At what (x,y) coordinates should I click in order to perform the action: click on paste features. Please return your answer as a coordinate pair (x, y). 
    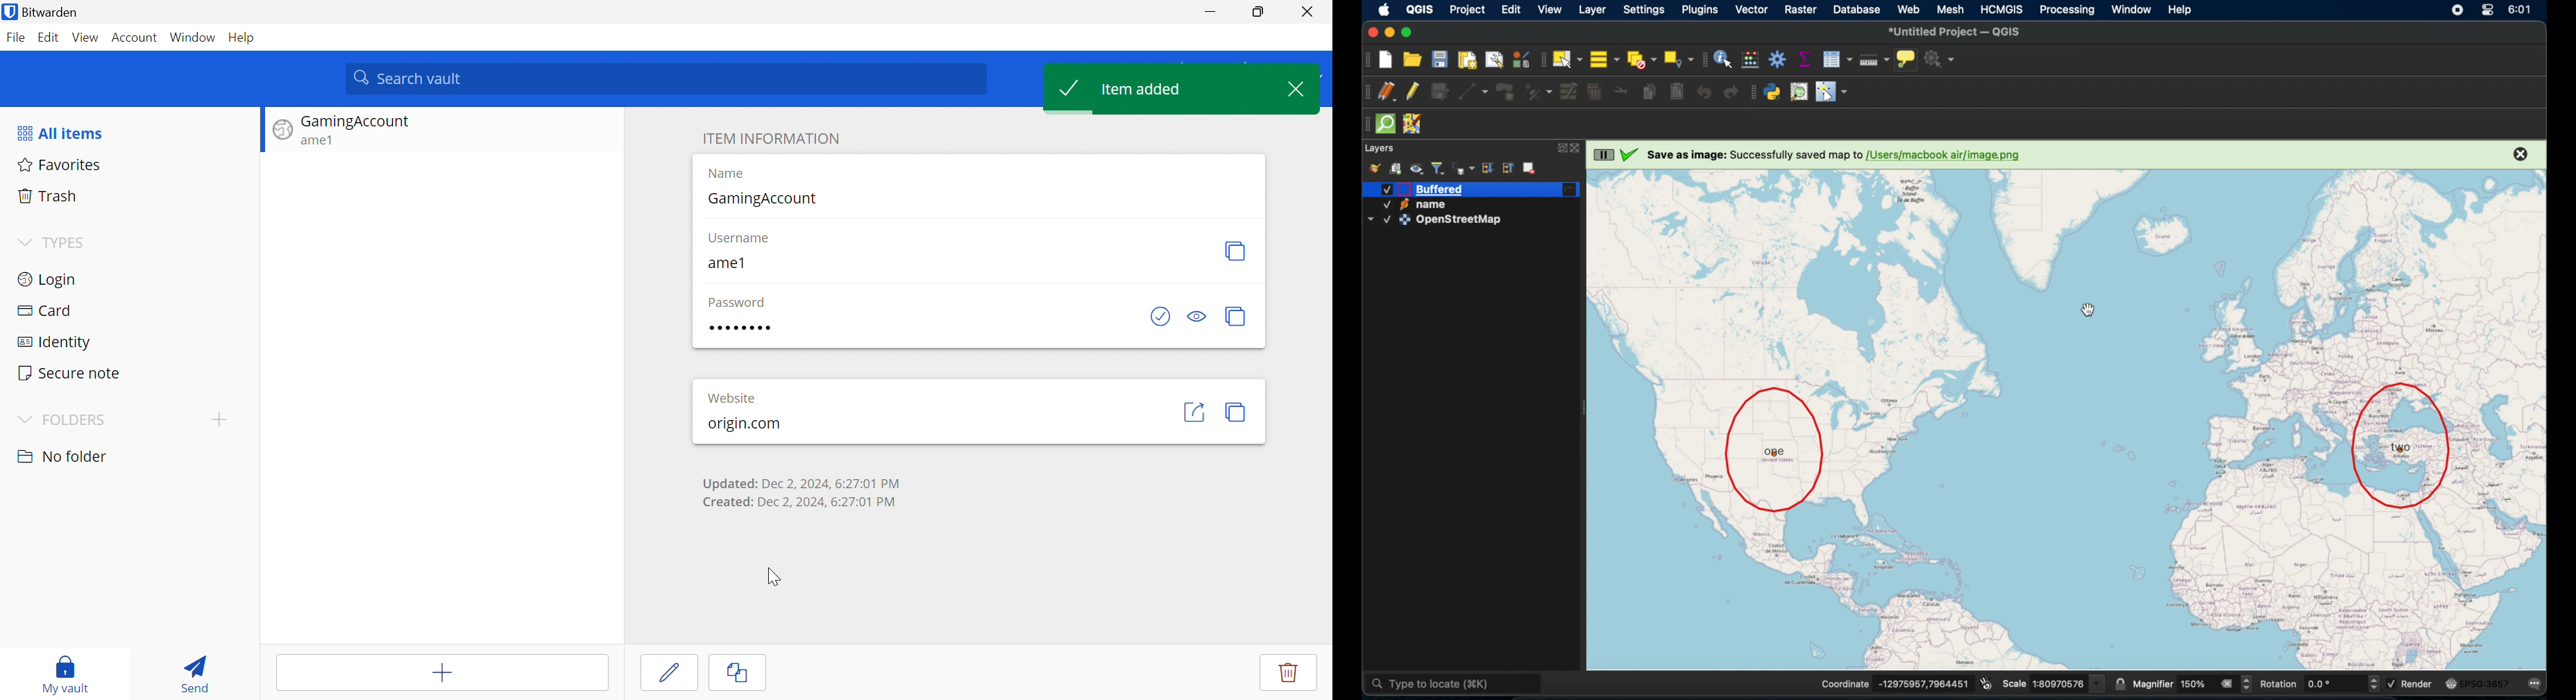
    Looking at the image, I should click on (1676, 92).